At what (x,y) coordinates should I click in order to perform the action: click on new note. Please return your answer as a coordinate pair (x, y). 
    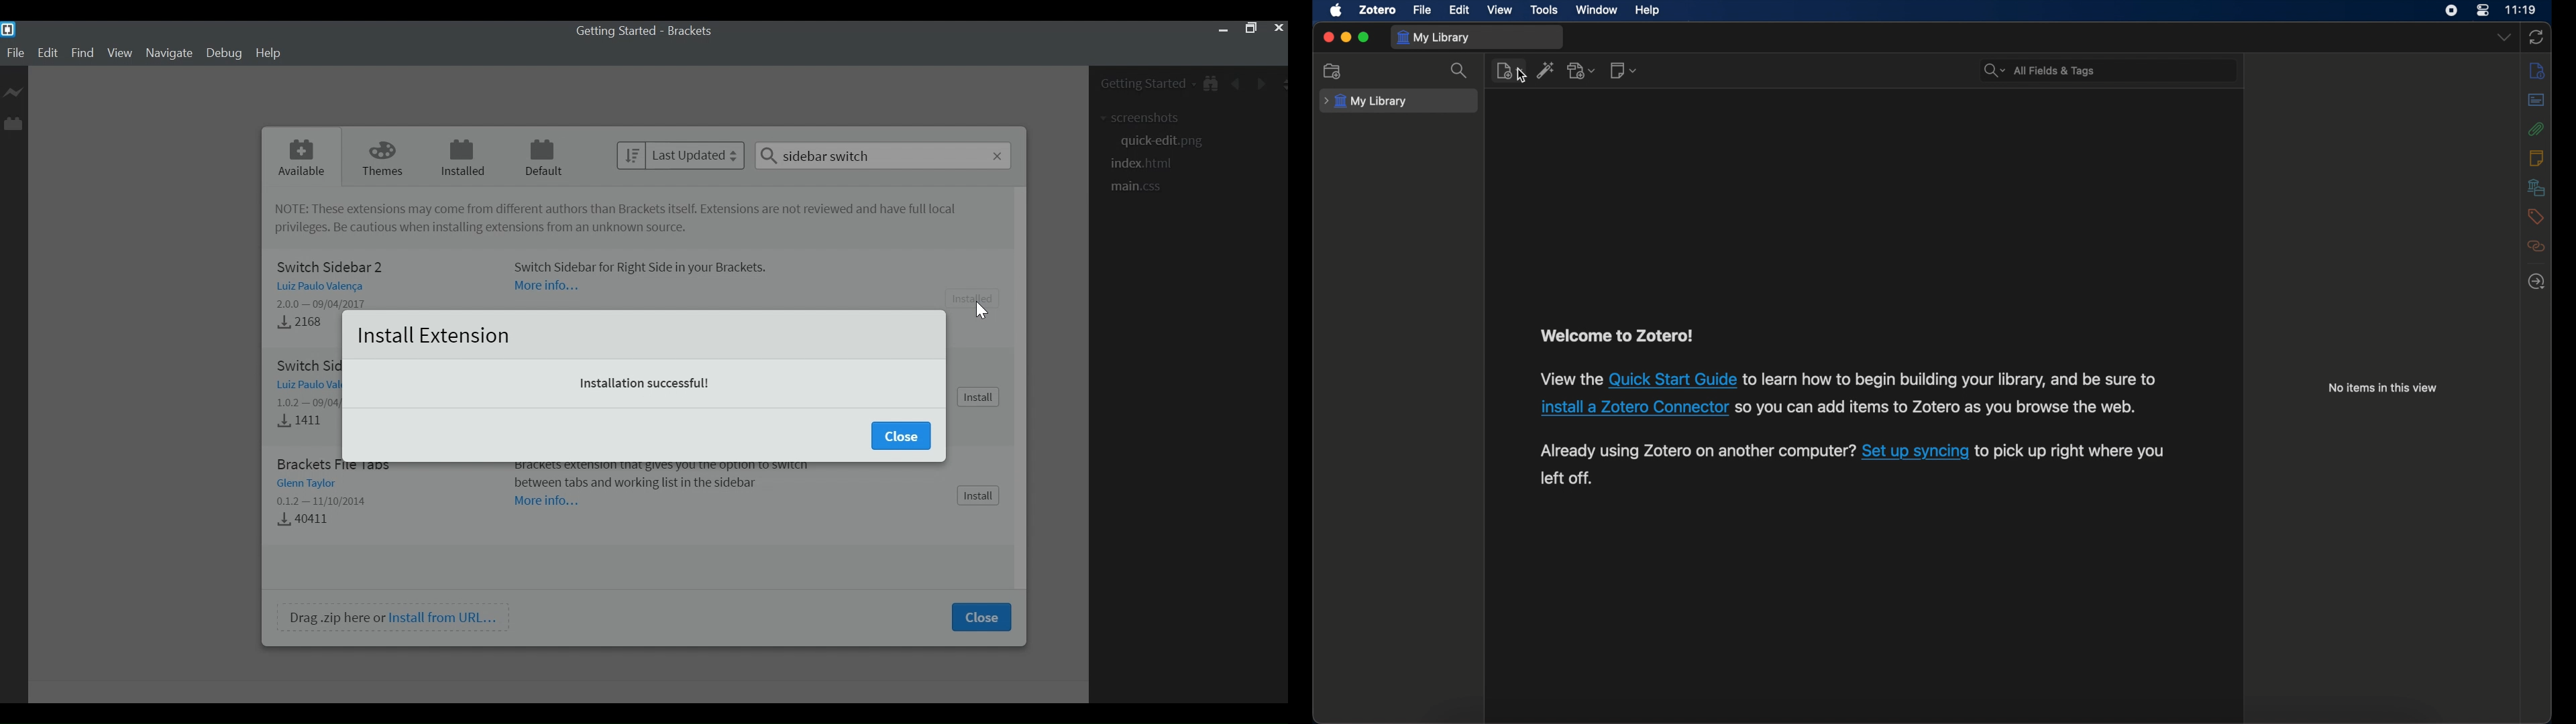
    Looking at the image, I should click on (1623, 70).